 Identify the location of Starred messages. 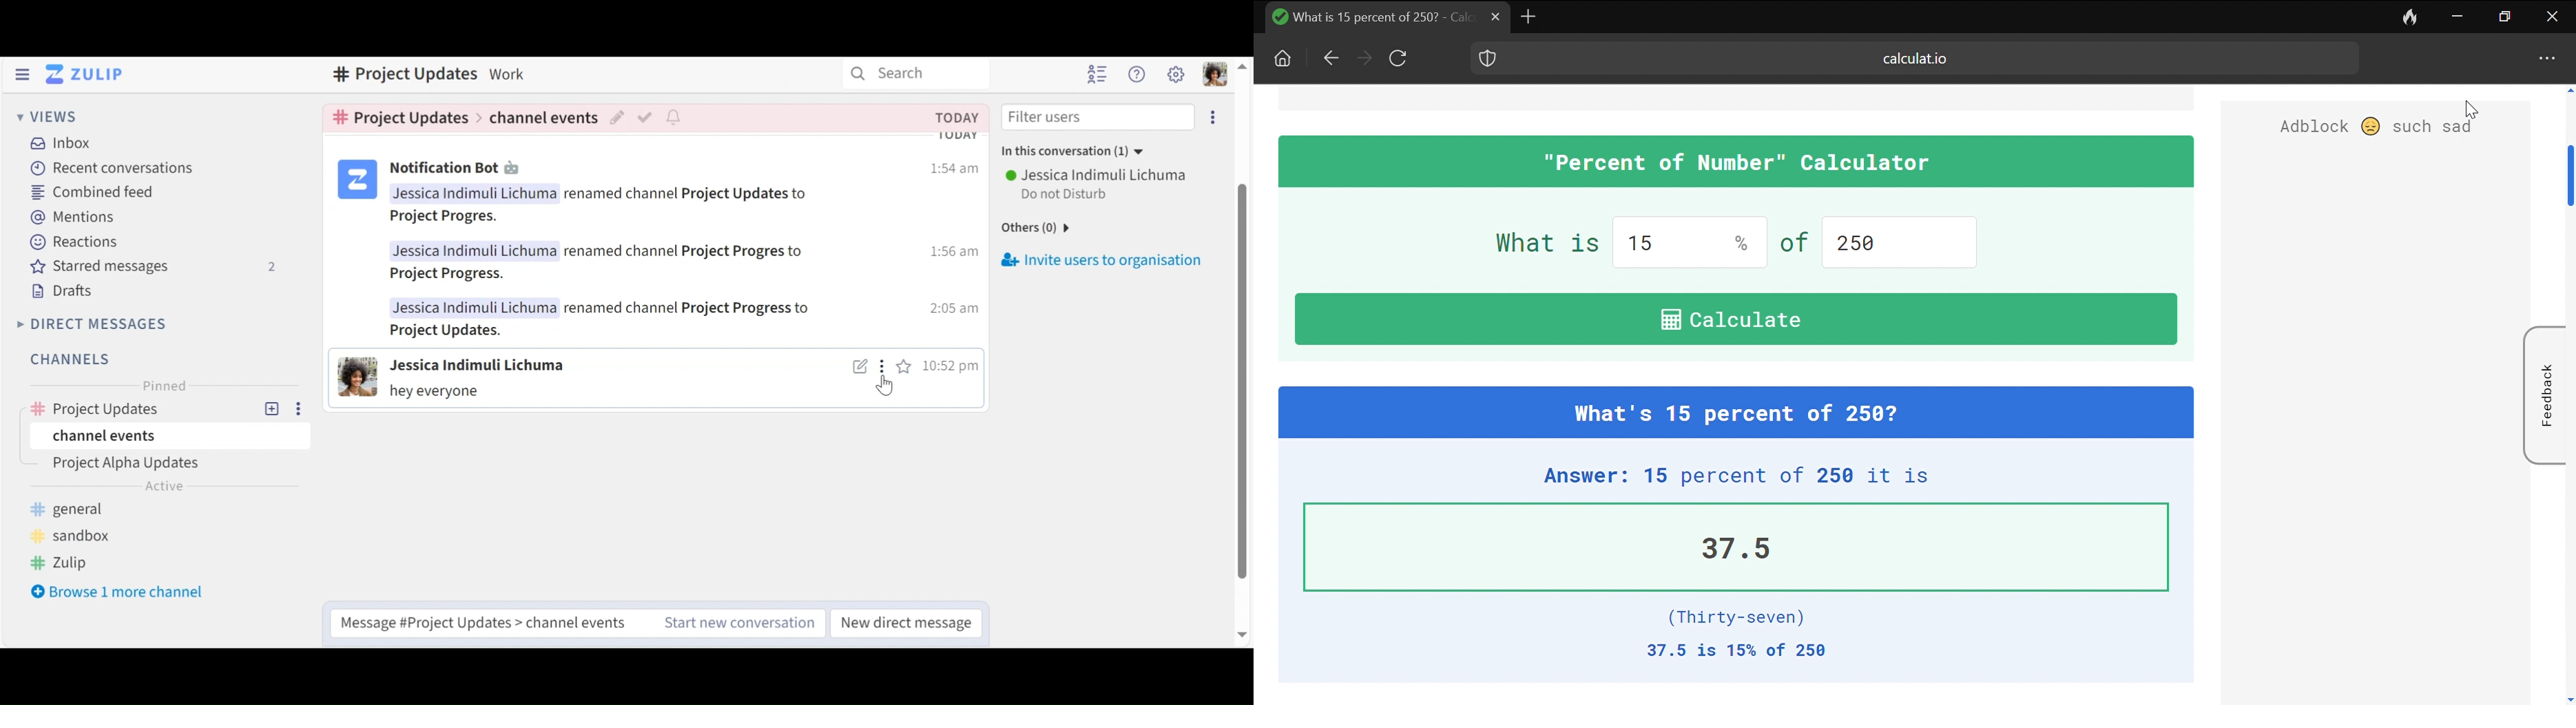
(159, 268).